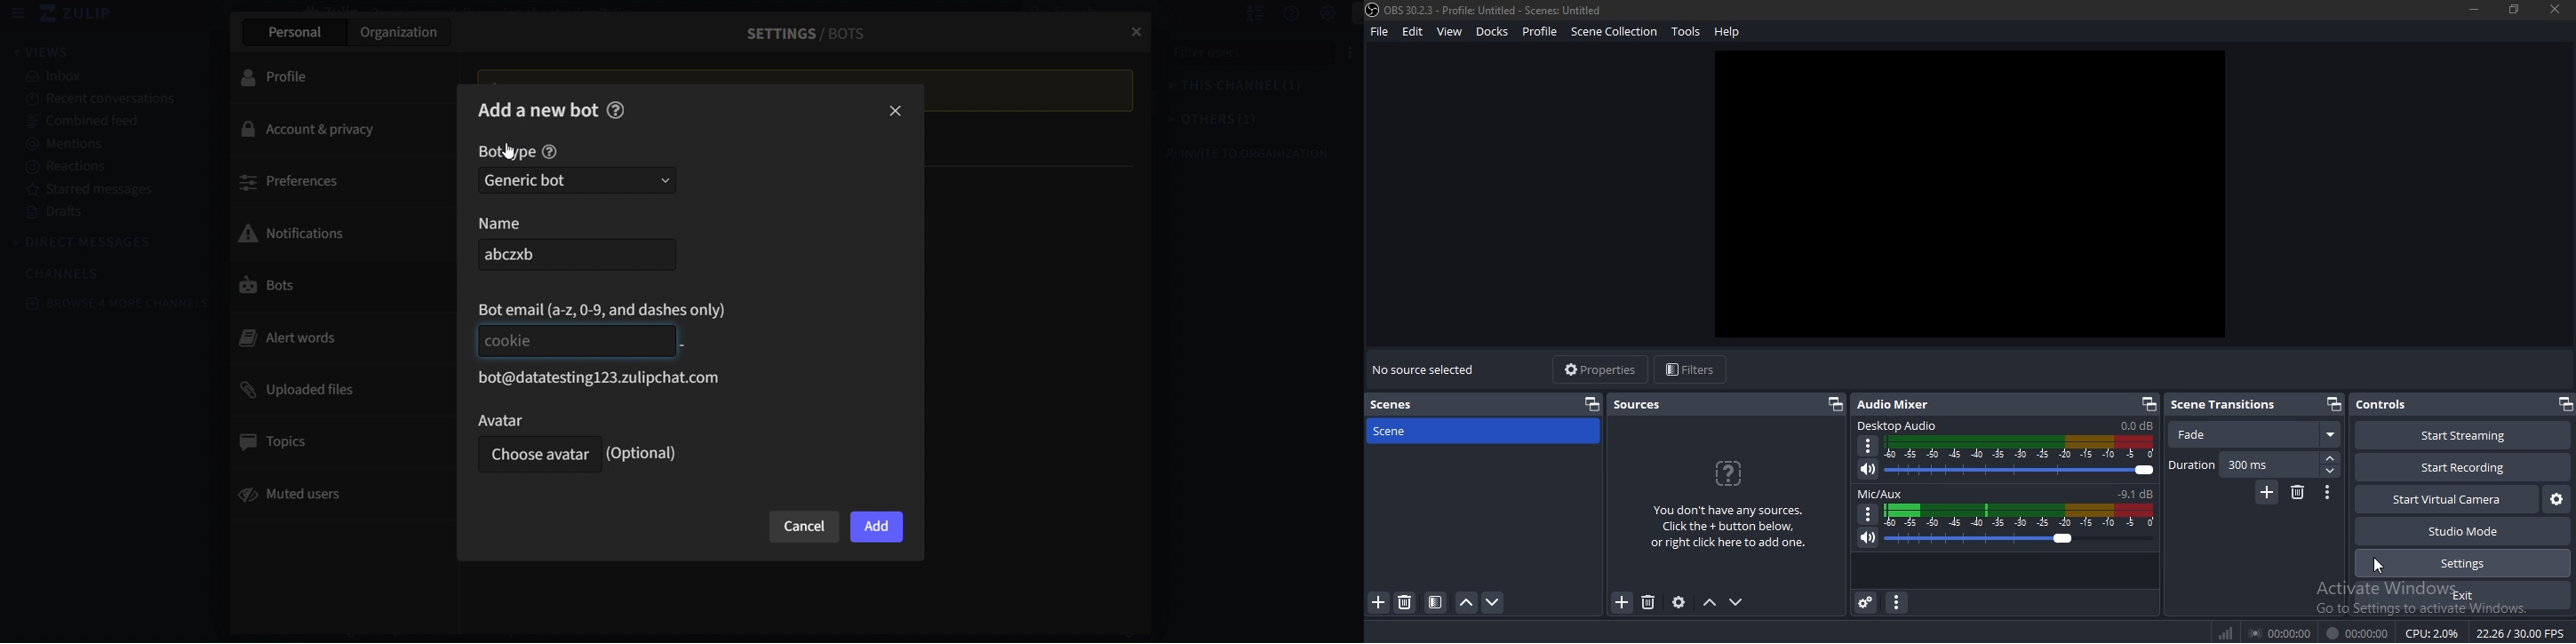 This screenshot has width=2576, height=644. Describe the element at coordinates (2556, 10) in the screenshot. I see `close` at that location.